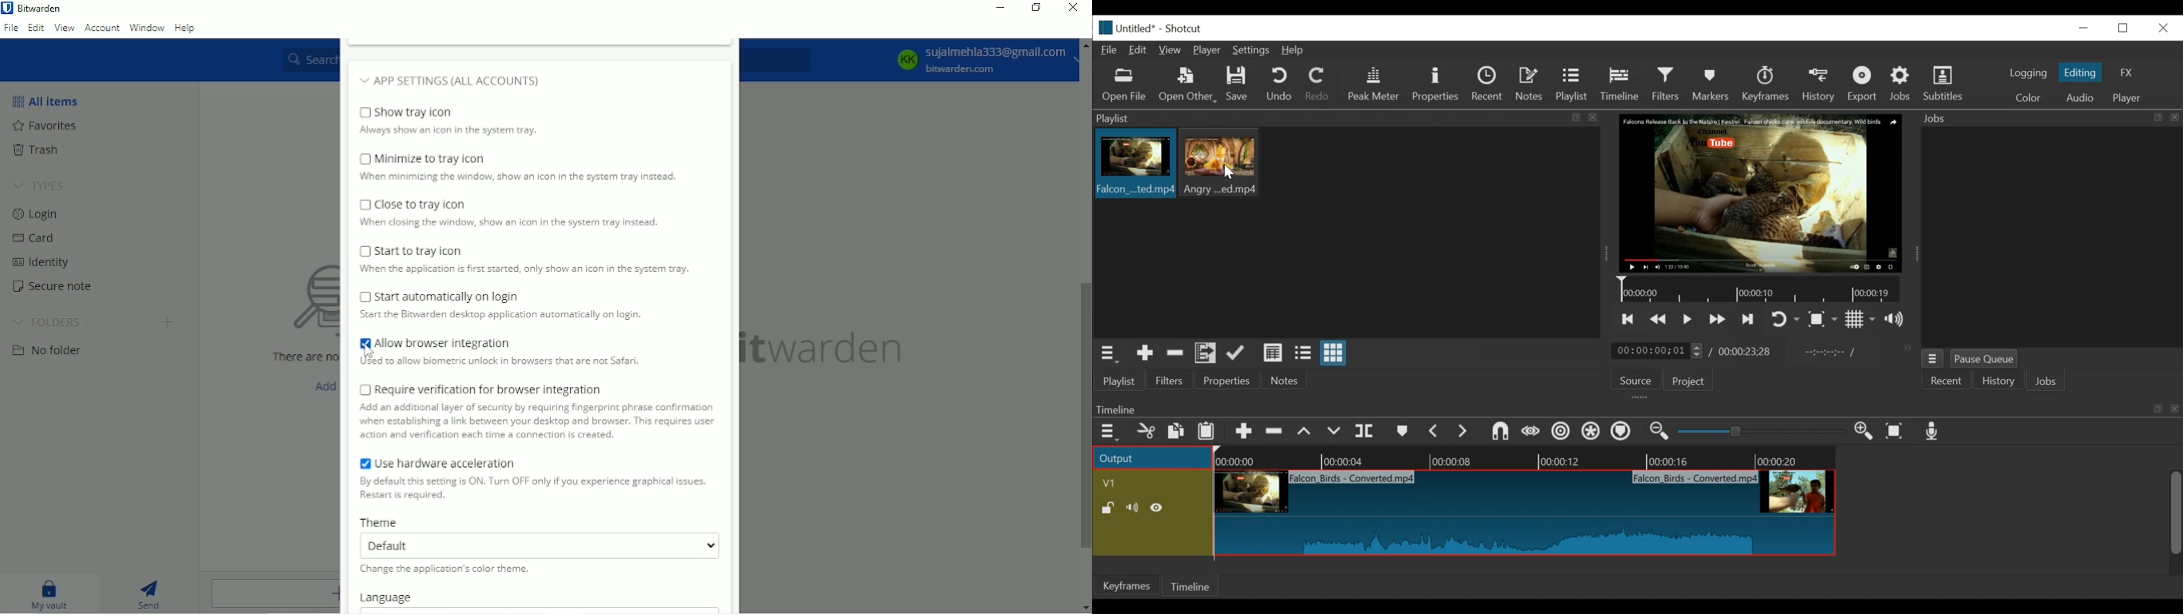 This screenshot has width=2184, height=616. I want to click on Remove cut, so click(1175, 355).